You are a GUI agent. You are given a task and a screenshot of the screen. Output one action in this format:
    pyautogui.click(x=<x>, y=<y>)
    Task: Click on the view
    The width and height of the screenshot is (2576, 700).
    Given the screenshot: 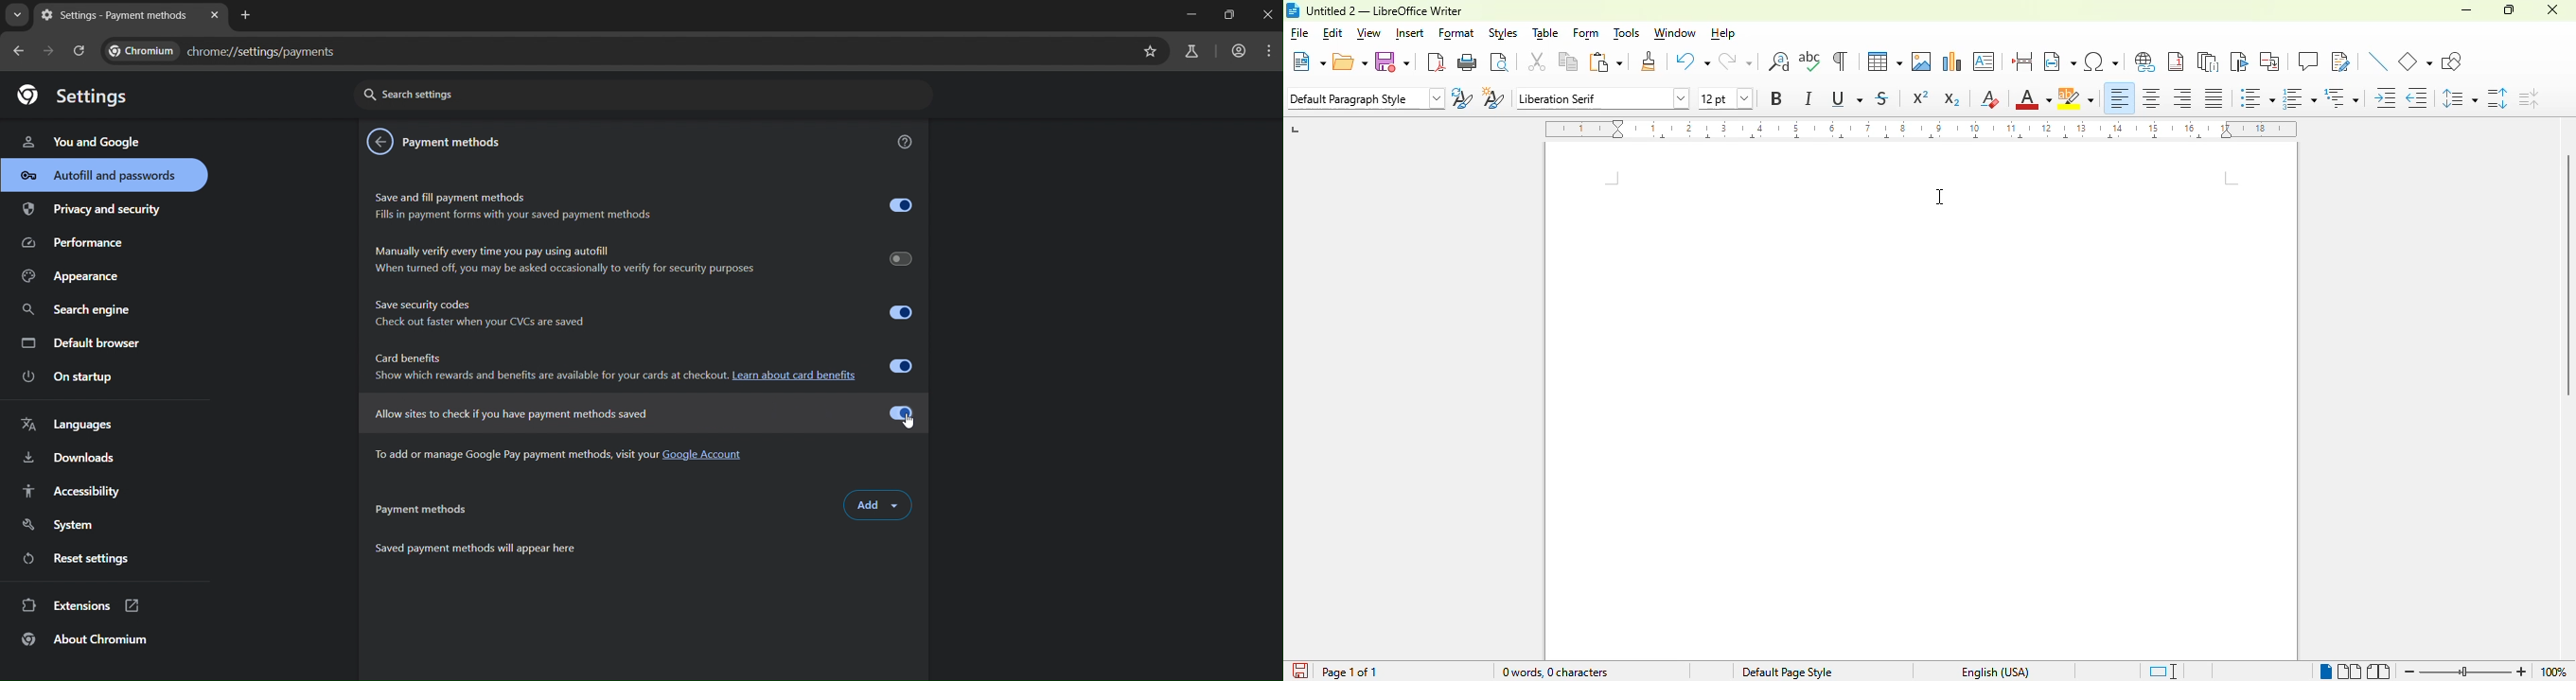 What is the action you would take?
    pyautogui.click(x=1368, y=32)
    